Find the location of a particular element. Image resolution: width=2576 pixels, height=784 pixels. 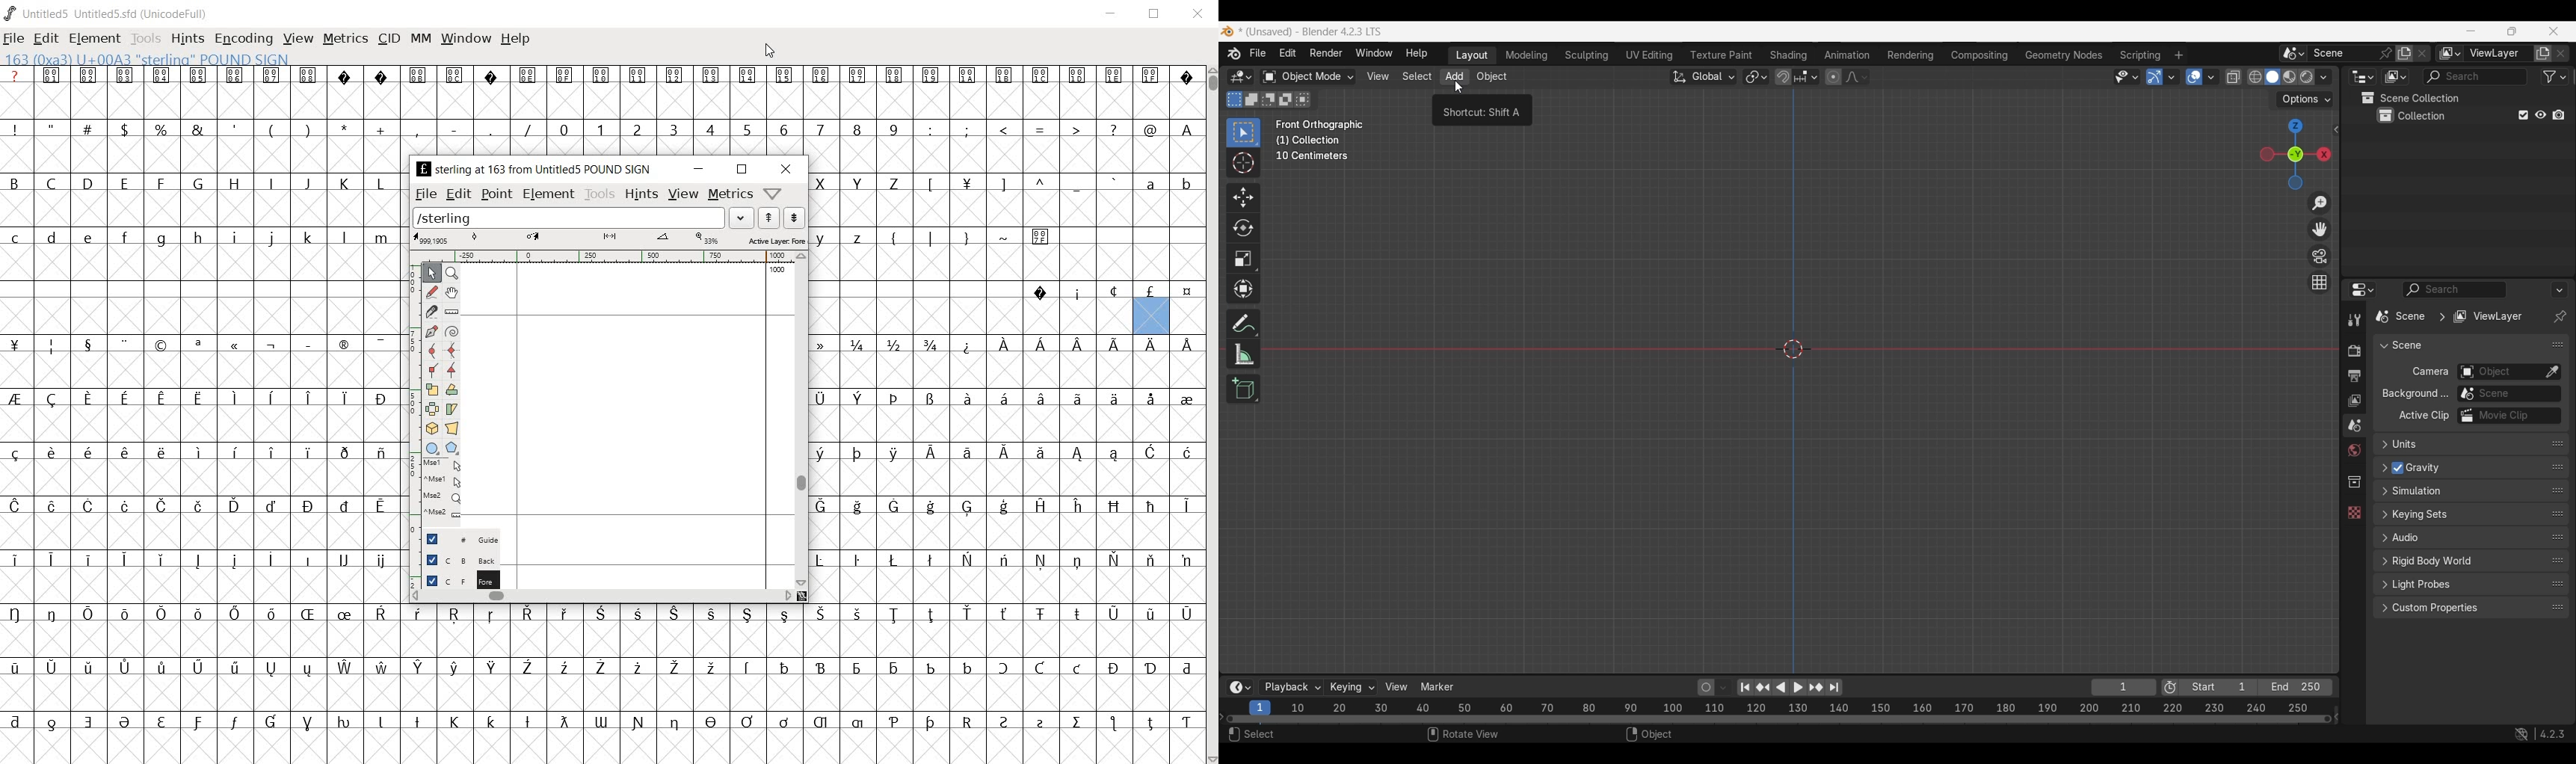

Intersect existing selection is located at coordinates (1302, 100).